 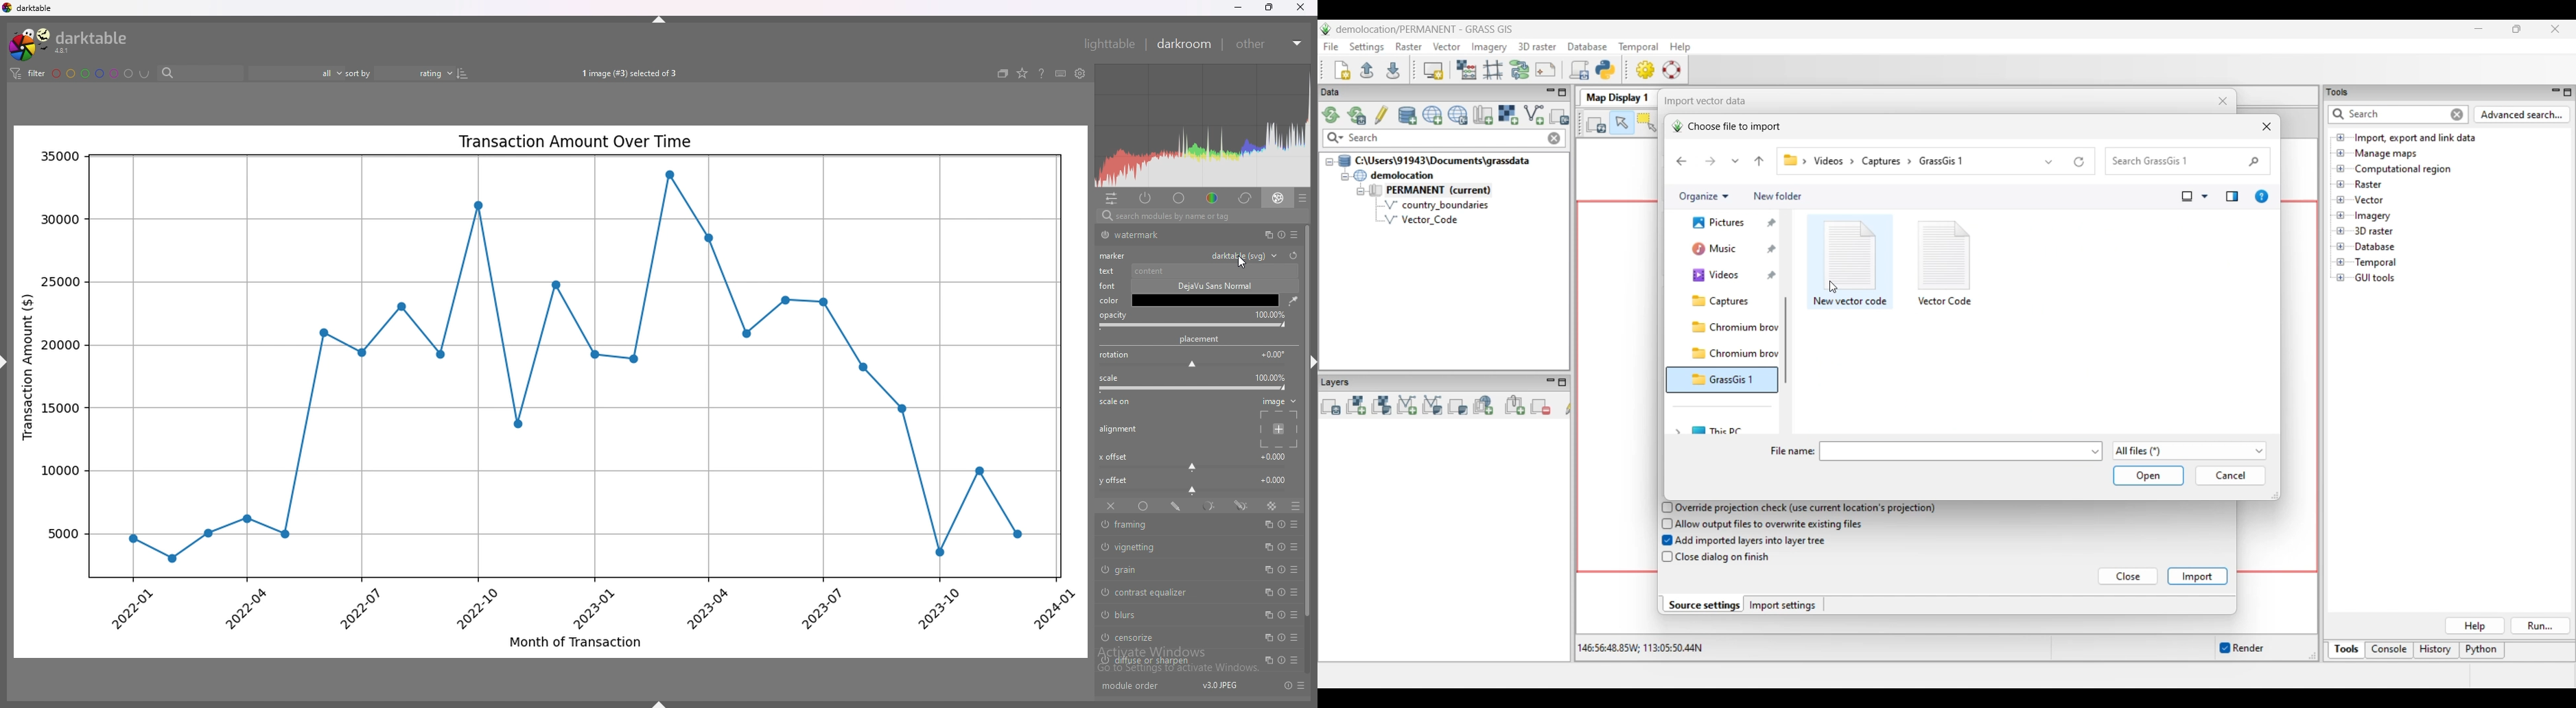 I want to click on reset, so click(x=1280, y=615).